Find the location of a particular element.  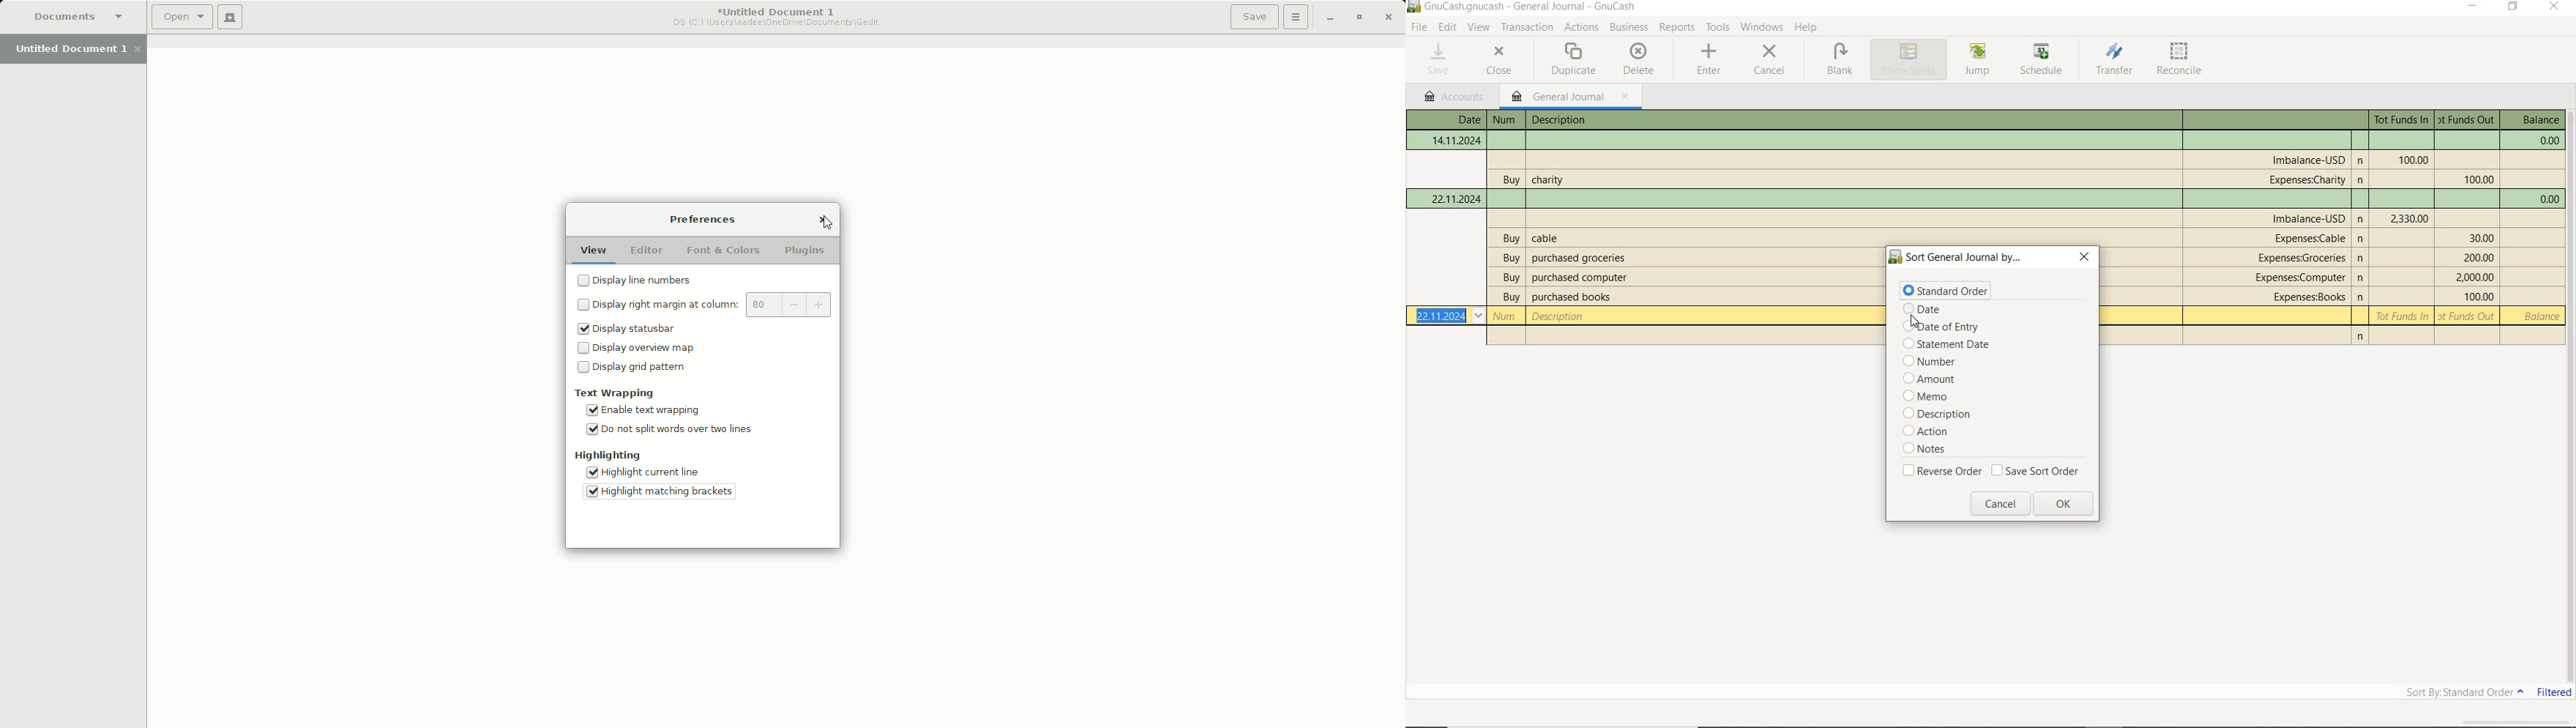

FILE is located at coordinates (1422, 28).